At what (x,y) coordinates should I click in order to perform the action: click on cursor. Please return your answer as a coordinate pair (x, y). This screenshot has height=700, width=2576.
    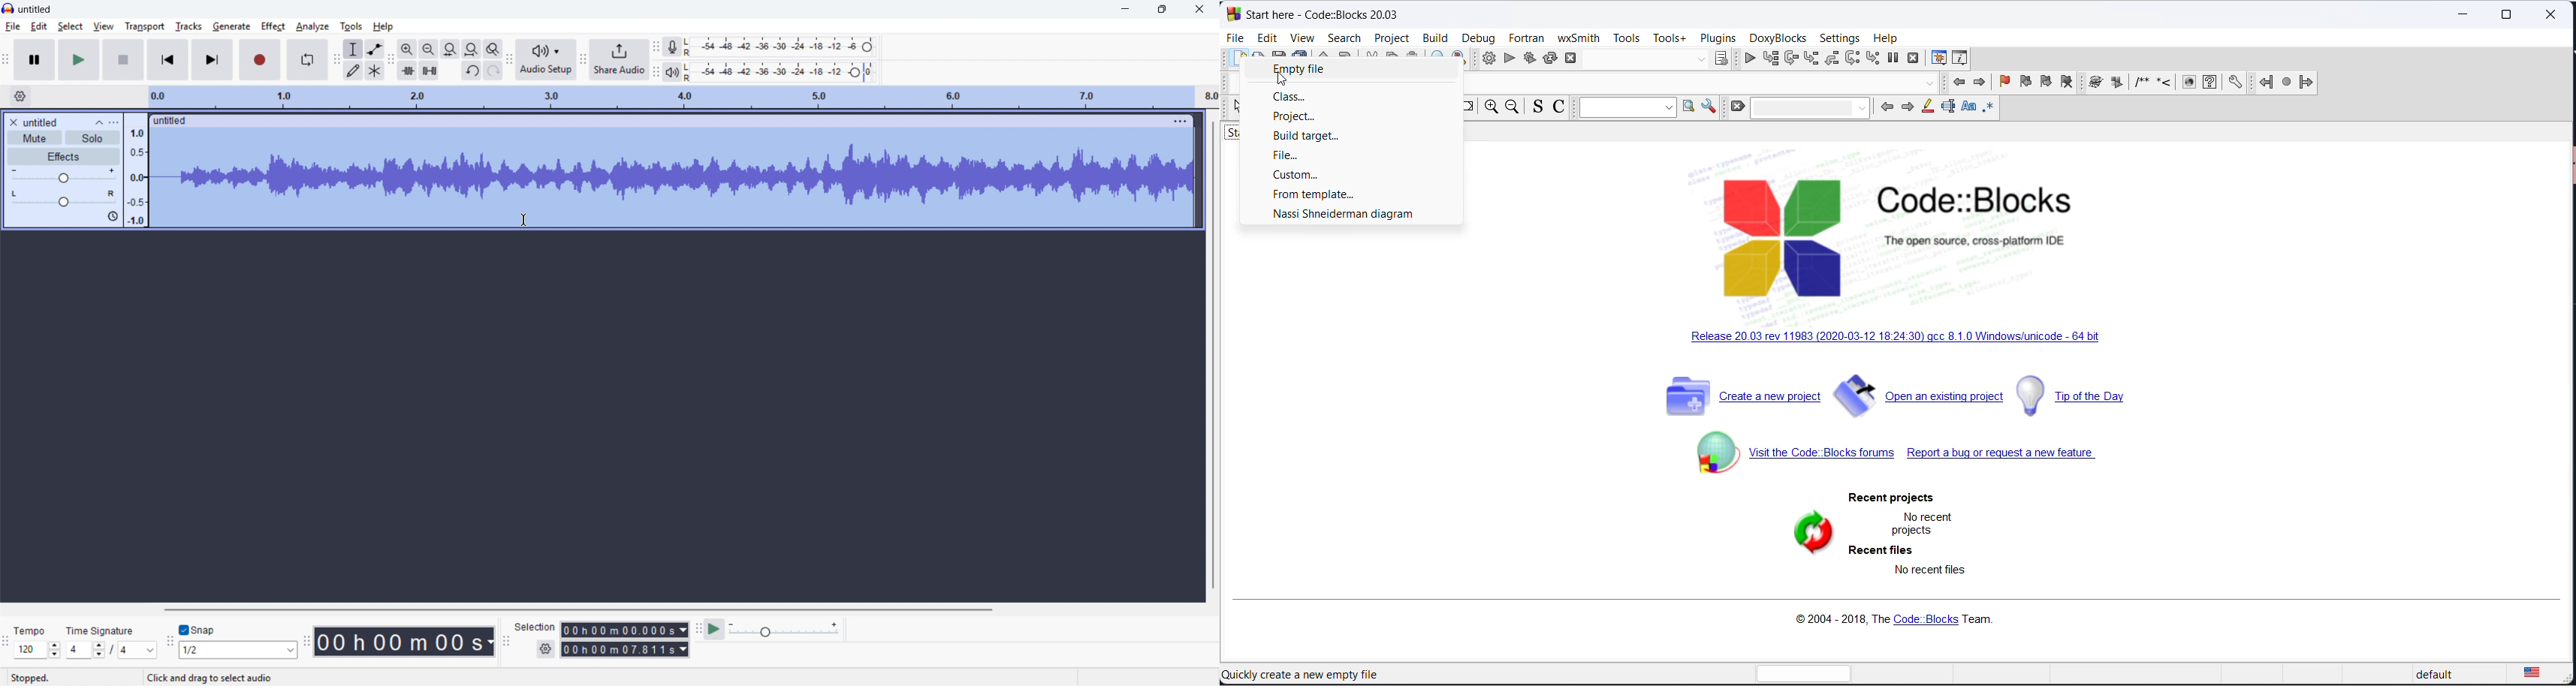
    Looking at the image, I should click on (1286, 81).